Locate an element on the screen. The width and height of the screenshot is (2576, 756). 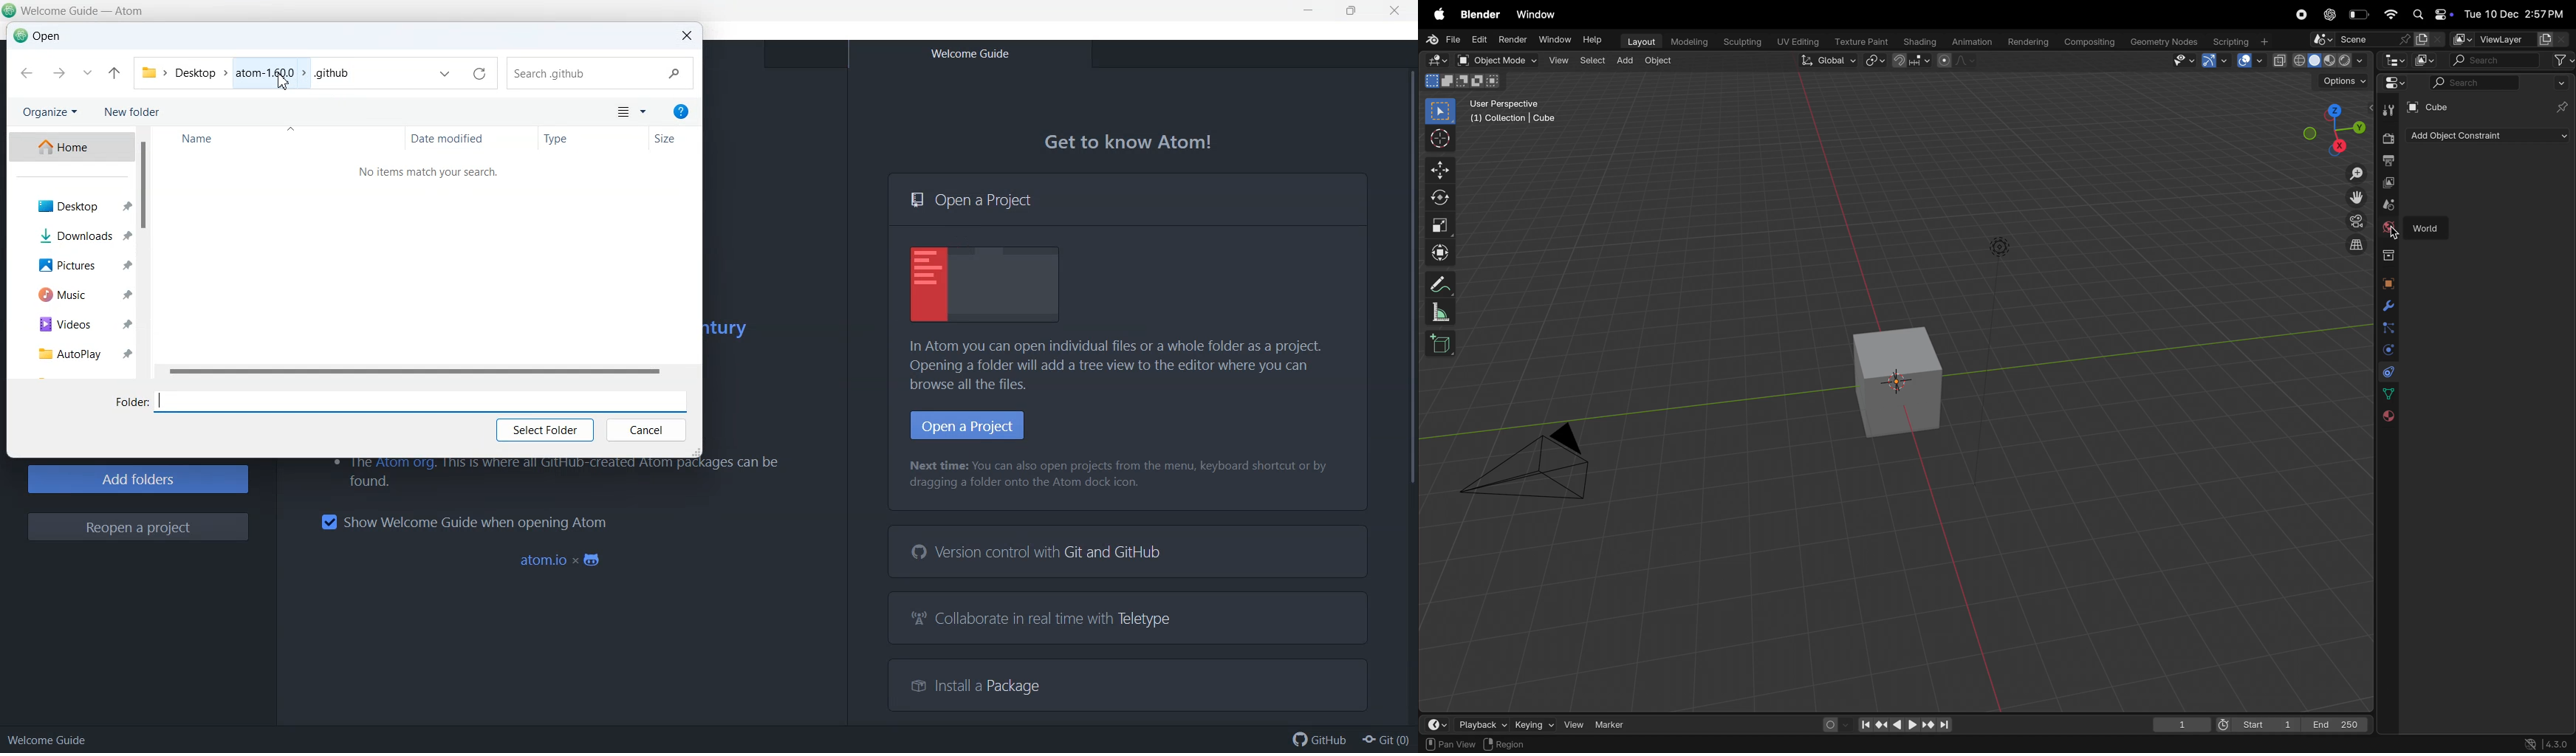
battery is located at coordinates (2359, 15).